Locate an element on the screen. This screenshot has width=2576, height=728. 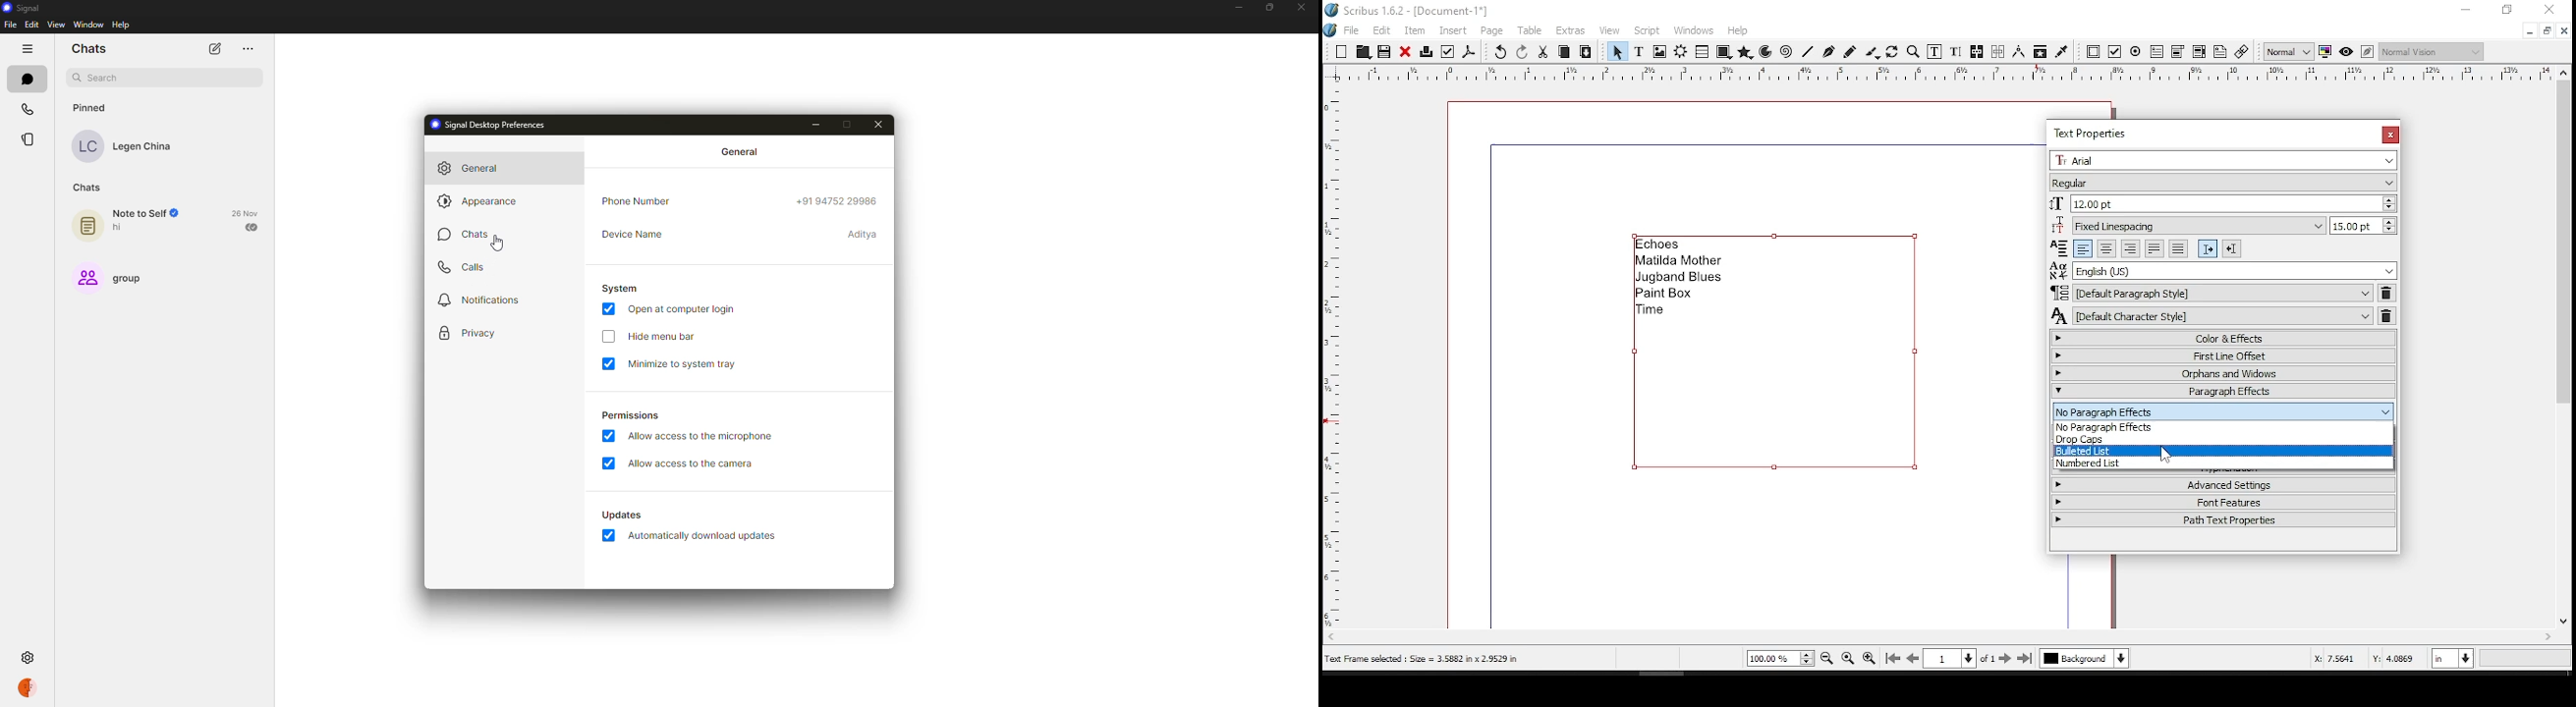
search is located at coordinates (162, 77).